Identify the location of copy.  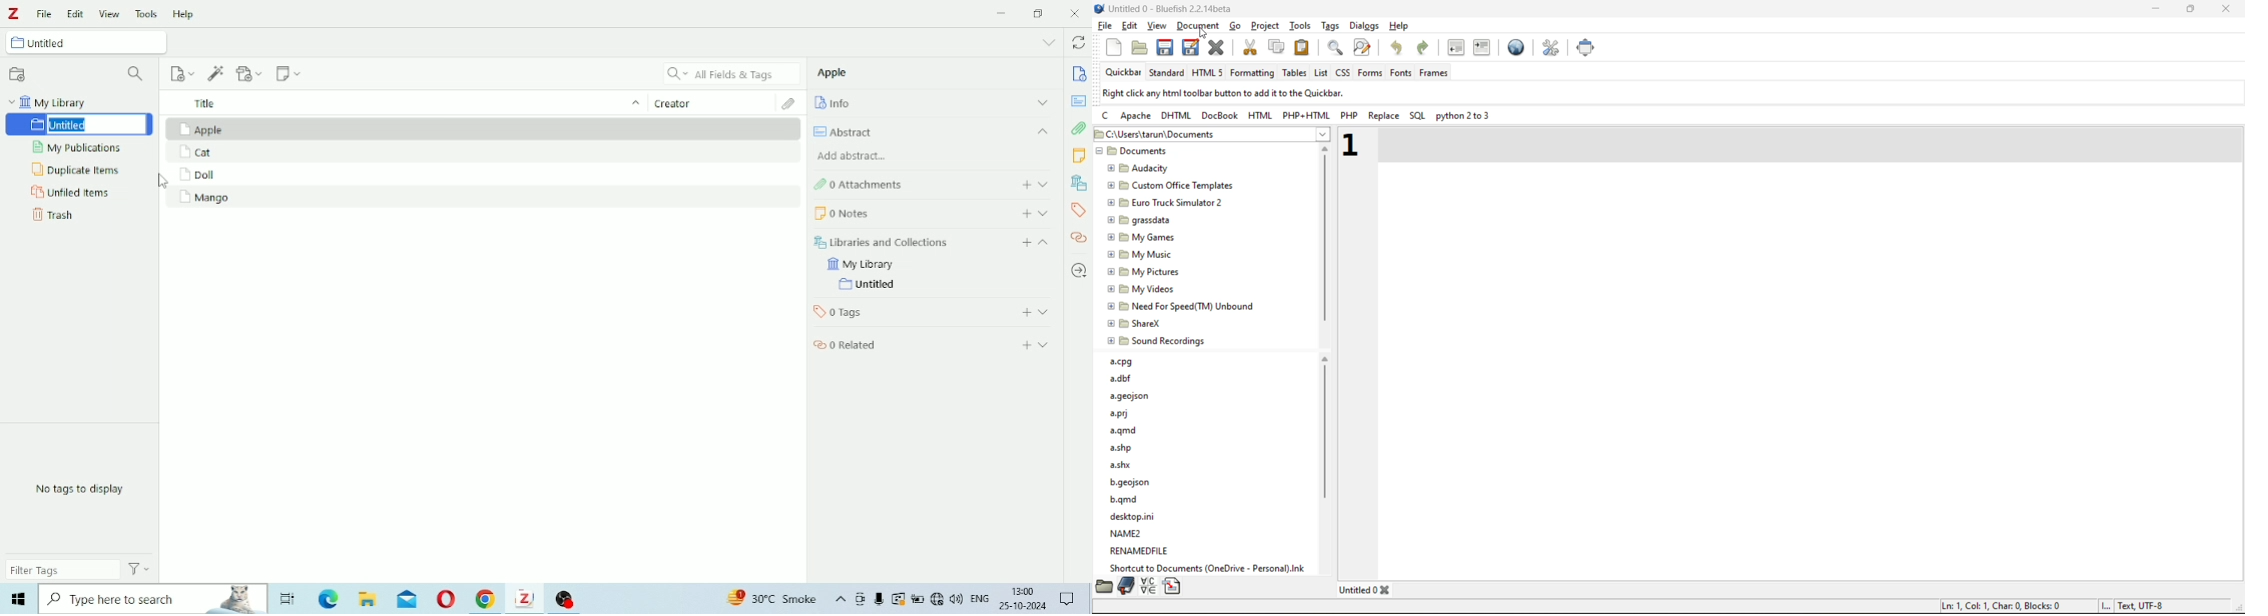
(1276, 46).